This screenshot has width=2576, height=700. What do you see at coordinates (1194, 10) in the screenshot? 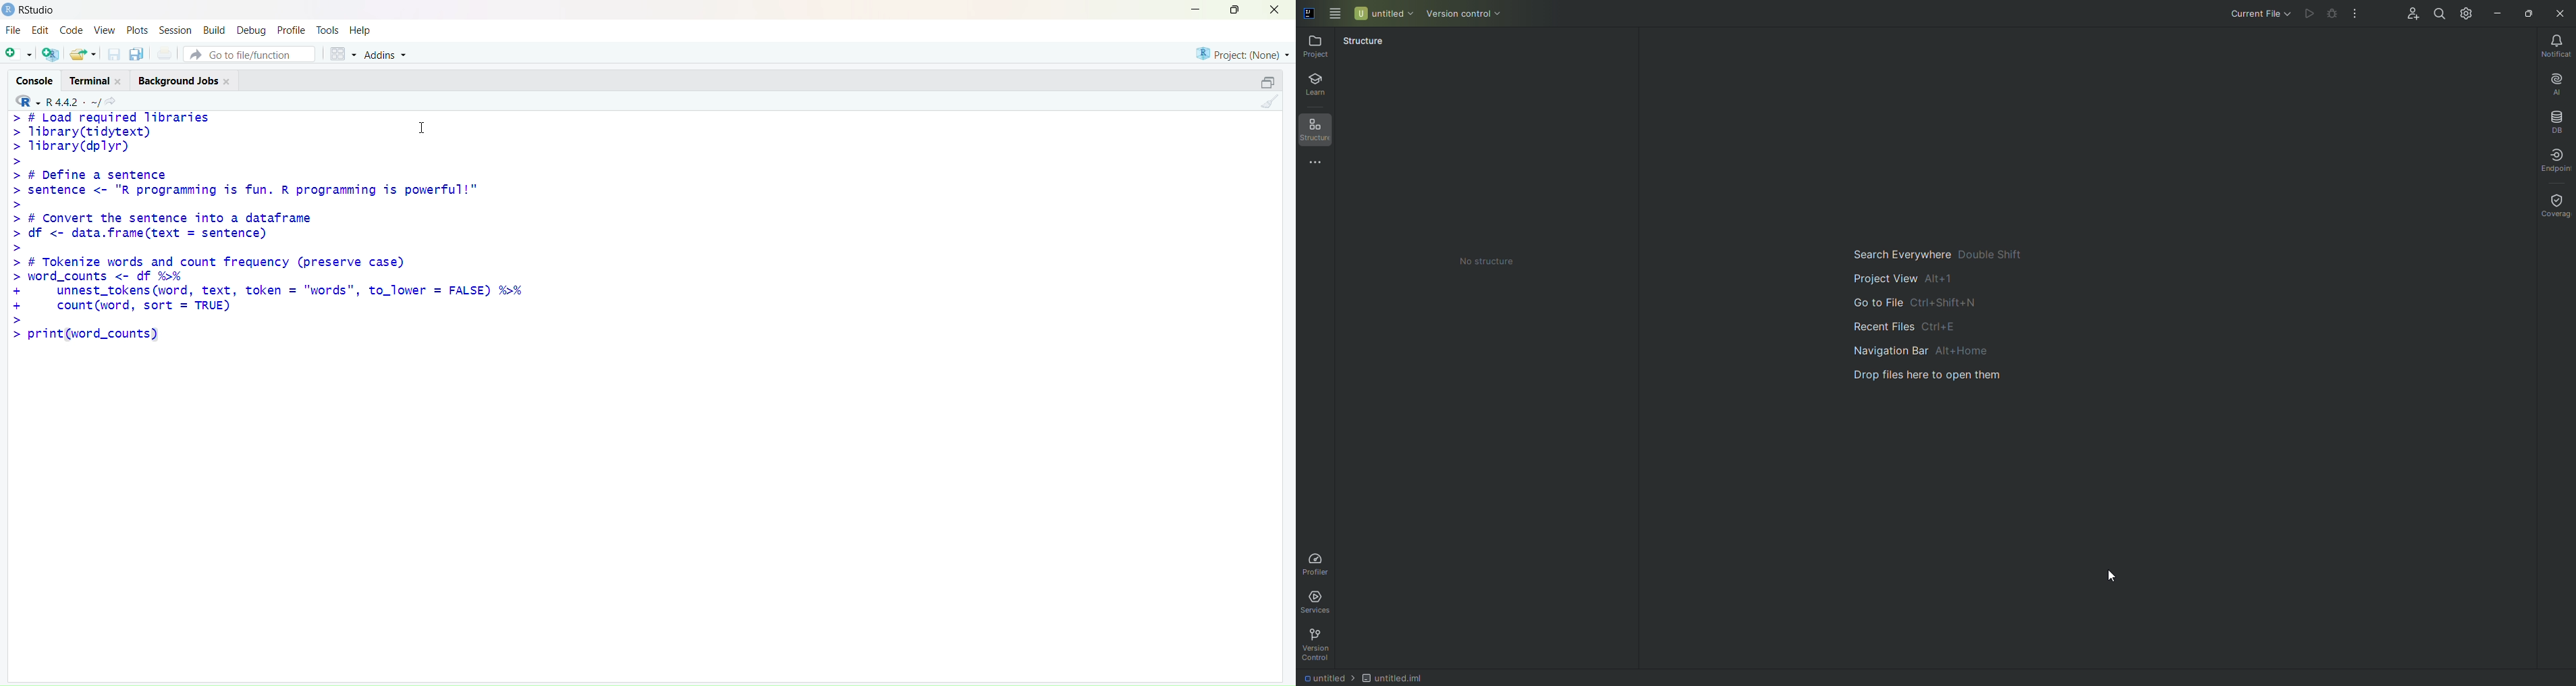
I see `minimize` at bounding box center [1194, 10].